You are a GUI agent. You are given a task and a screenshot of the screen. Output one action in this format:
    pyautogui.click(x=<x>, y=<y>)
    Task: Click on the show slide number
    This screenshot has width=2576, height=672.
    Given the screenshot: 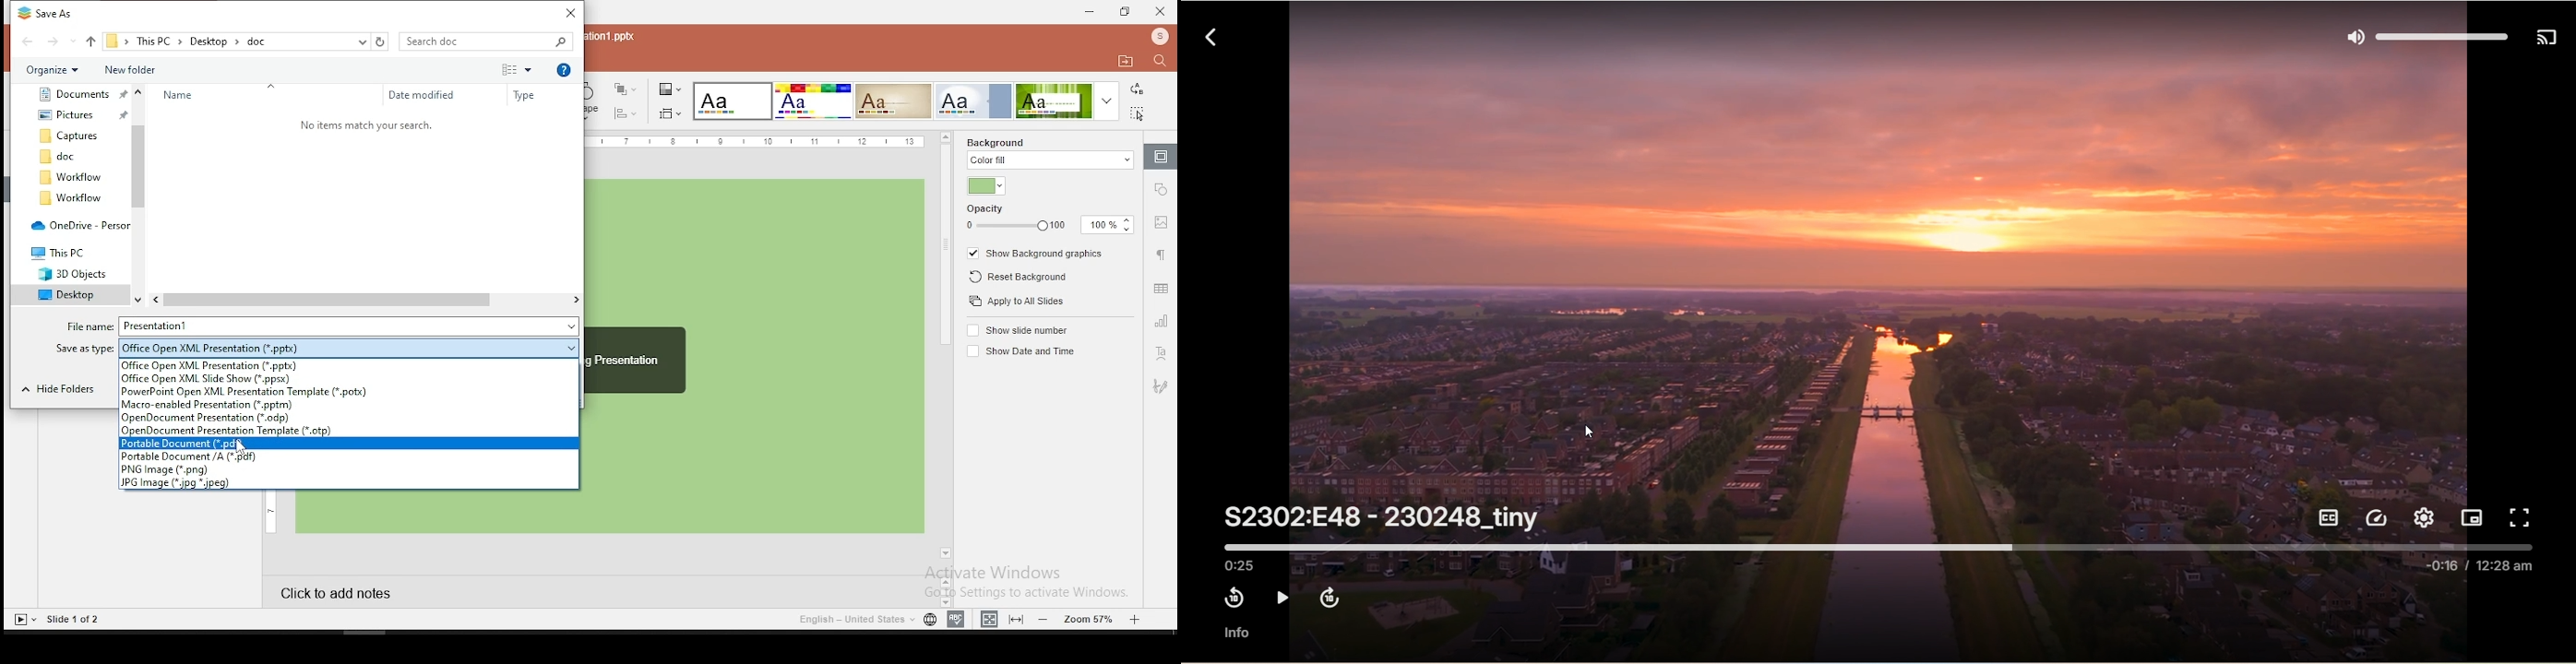 What is the action you would take?
    pyautogui.click(x=1021, y=330)
    